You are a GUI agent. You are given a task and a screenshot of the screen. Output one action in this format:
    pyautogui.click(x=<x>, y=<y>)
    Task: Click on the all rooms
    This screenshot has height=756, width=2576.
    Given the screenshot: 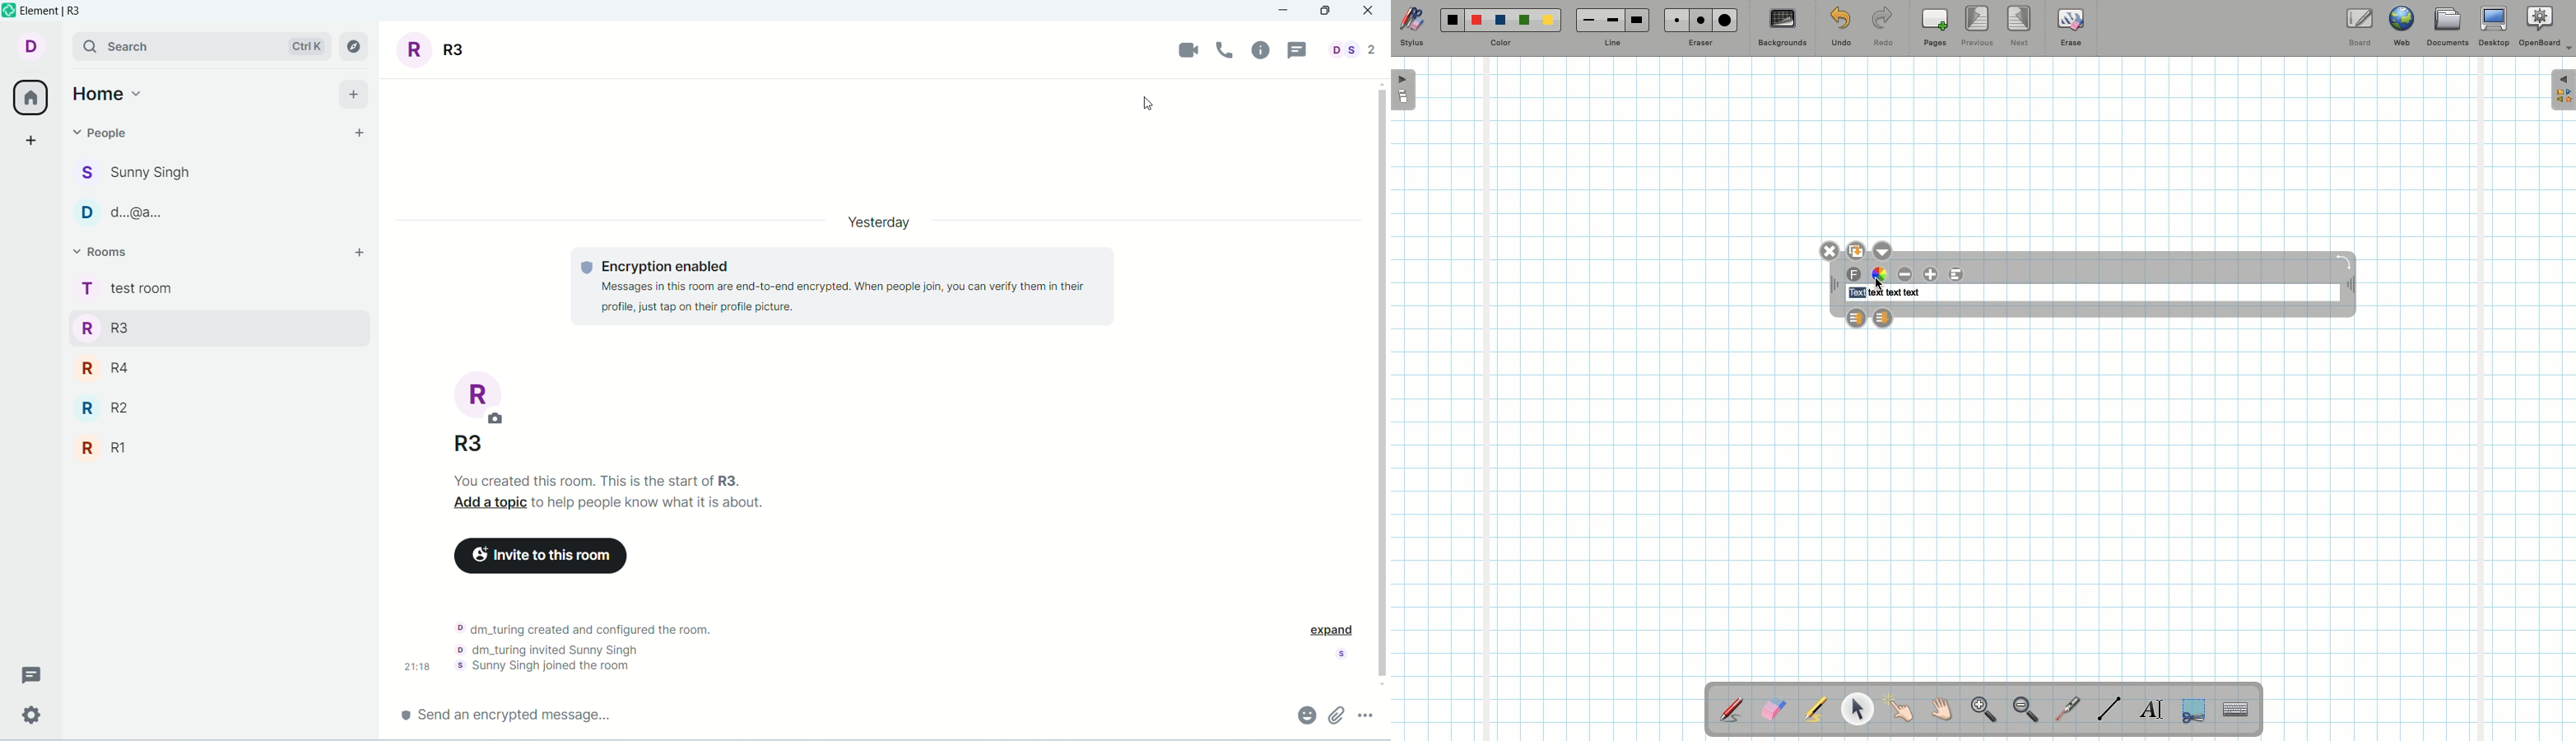 What is the action you would take?
    pyautogui.click(x=27, y=97)
    